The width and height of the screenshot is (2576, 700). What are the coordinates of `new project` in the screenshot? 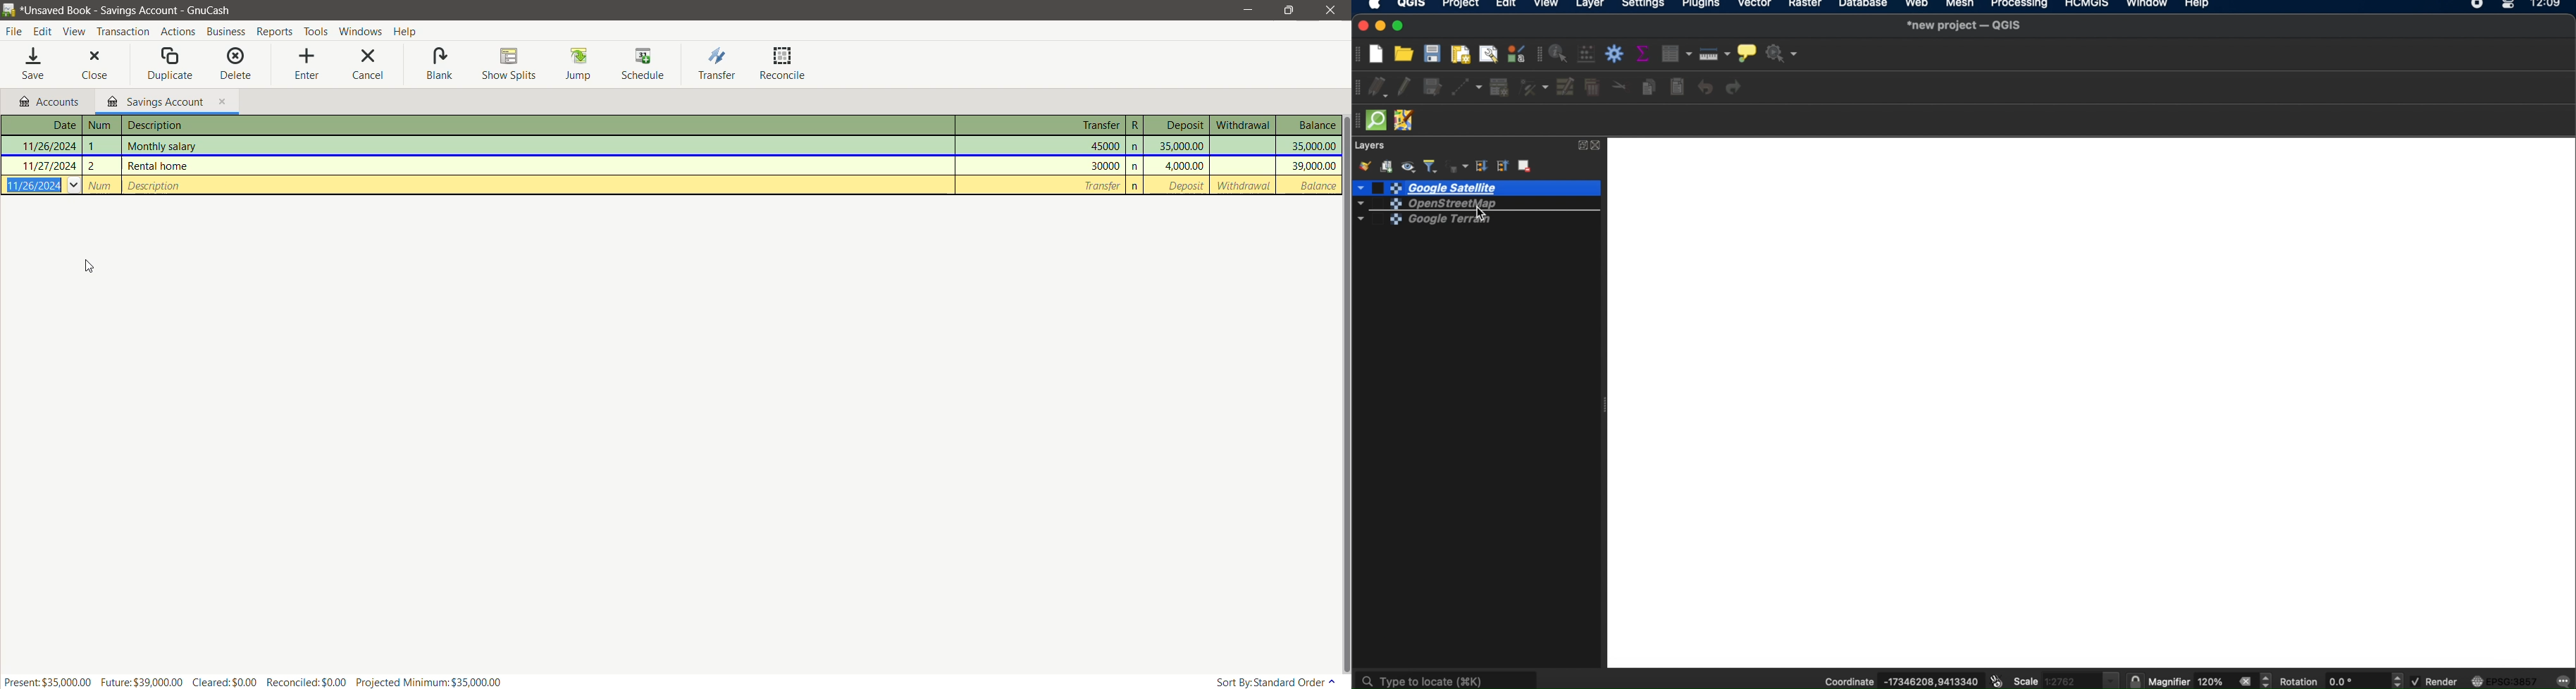 It's located at (1380, 52).